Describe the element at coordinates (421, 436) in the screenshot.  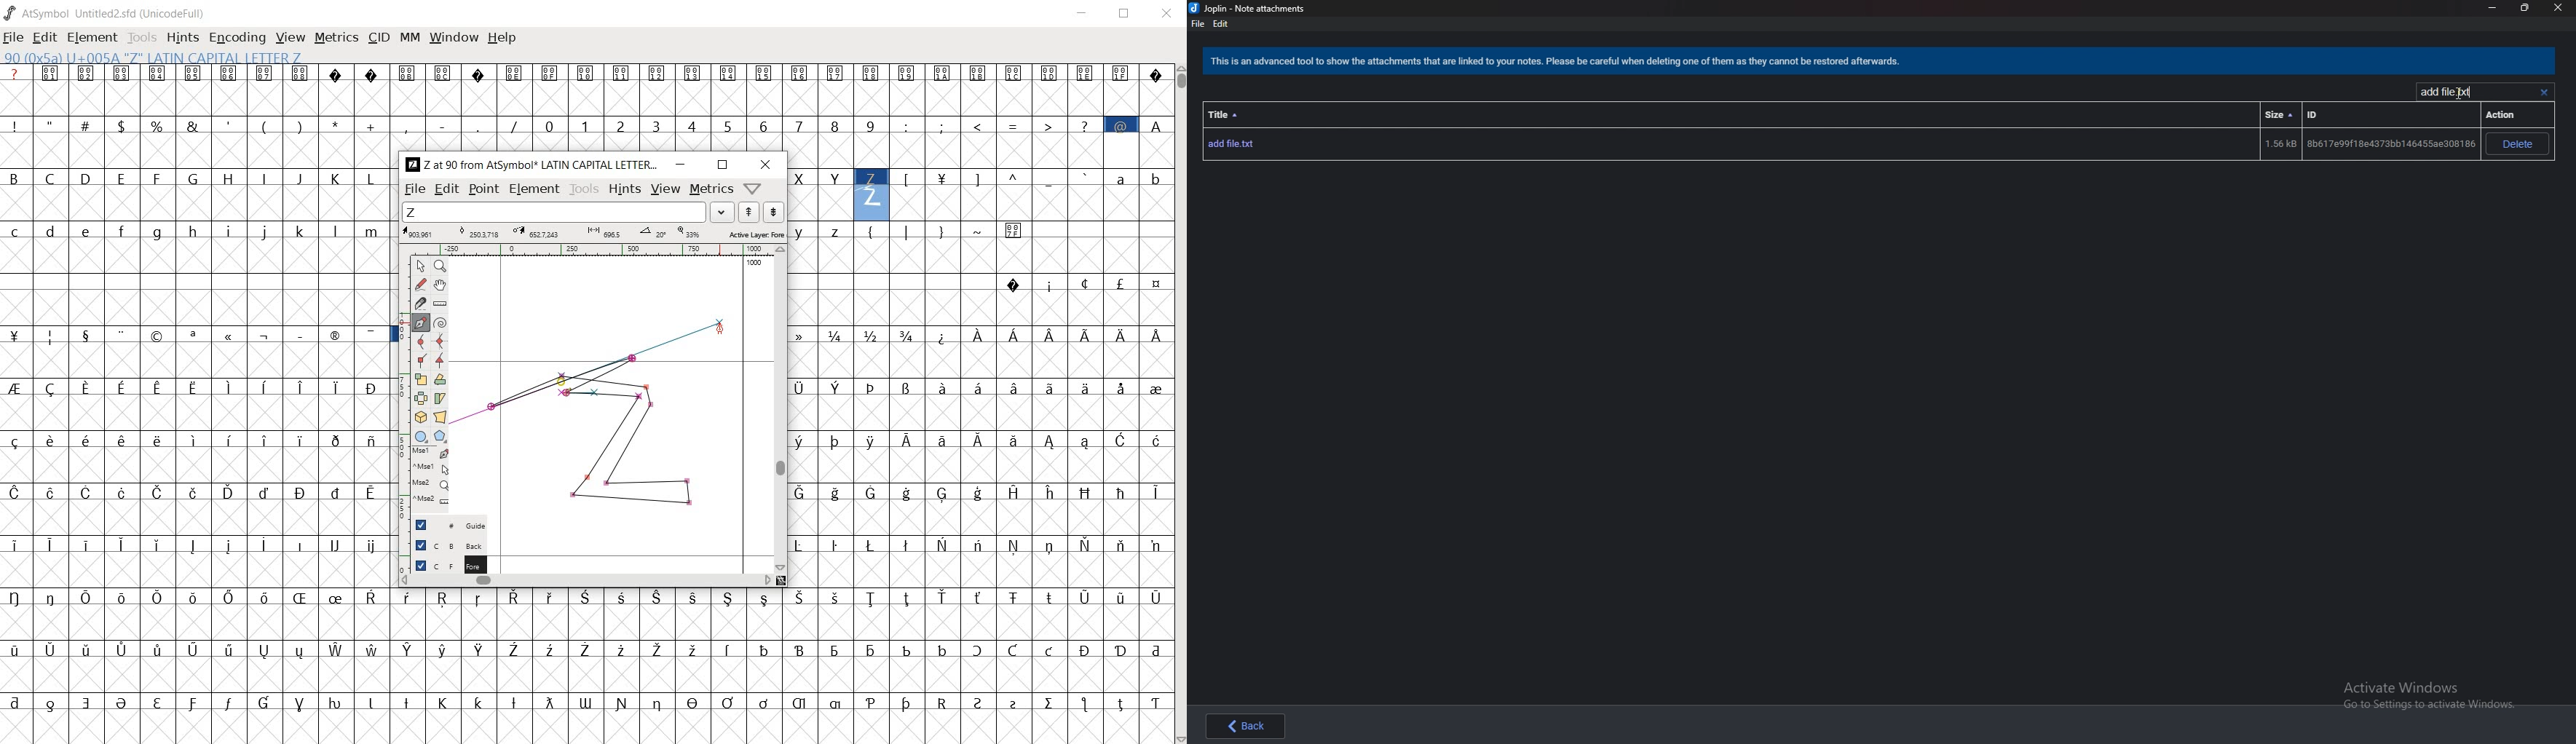
I see `rectangle or ellipse` at that location.